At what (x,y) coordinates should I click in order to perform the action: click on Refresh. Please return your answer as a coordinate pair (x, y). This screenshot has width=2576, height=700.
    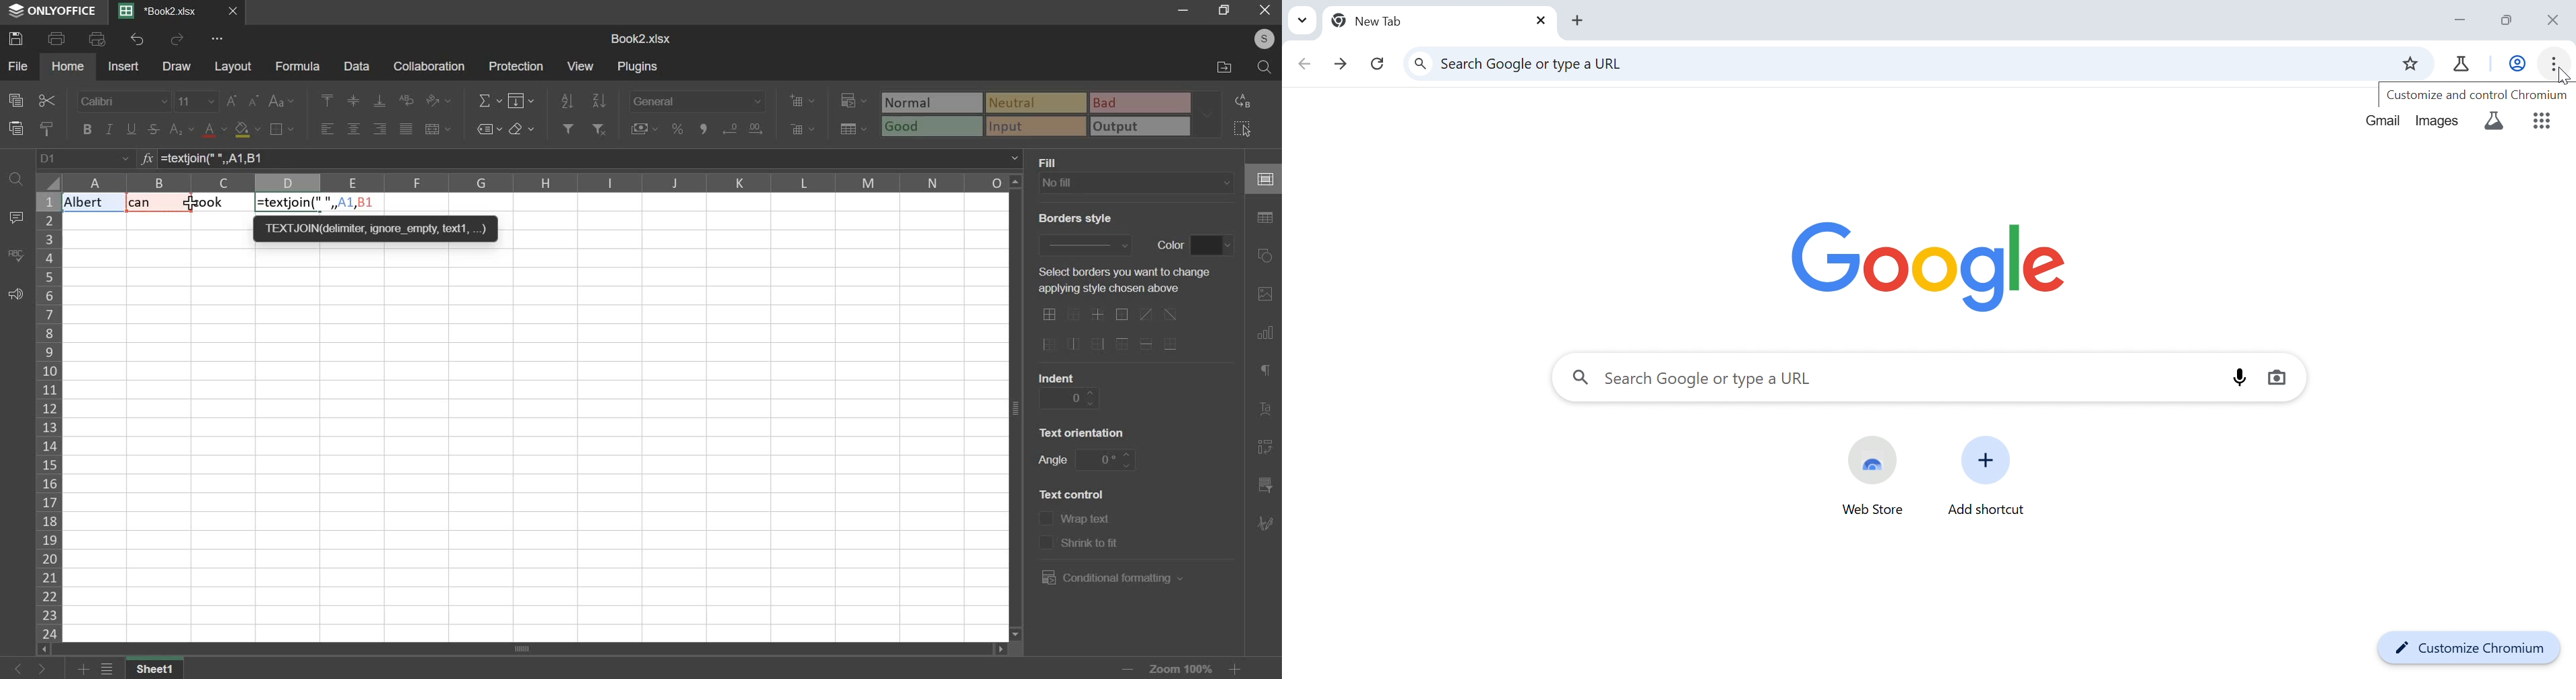
    Looking at the image, I should click on (1378, 65).